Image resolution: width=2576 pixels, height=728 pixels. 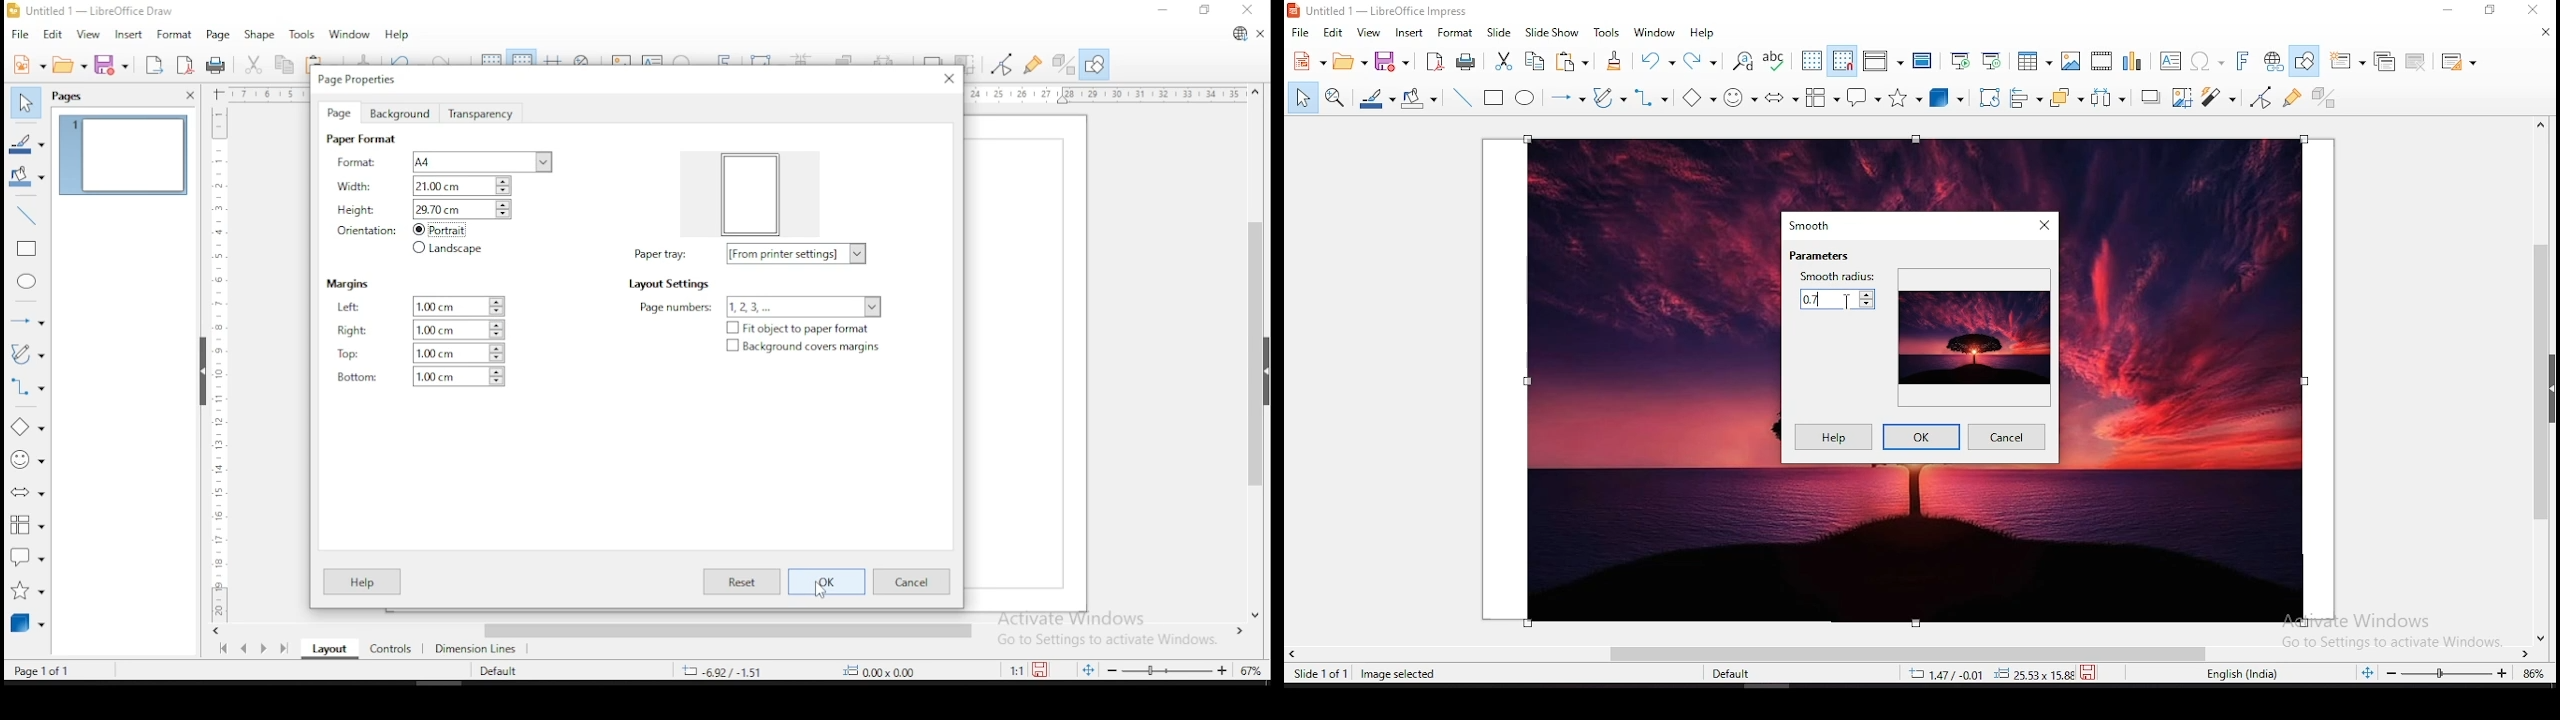 I want to click on english (india), so click(x=2242, y=674).